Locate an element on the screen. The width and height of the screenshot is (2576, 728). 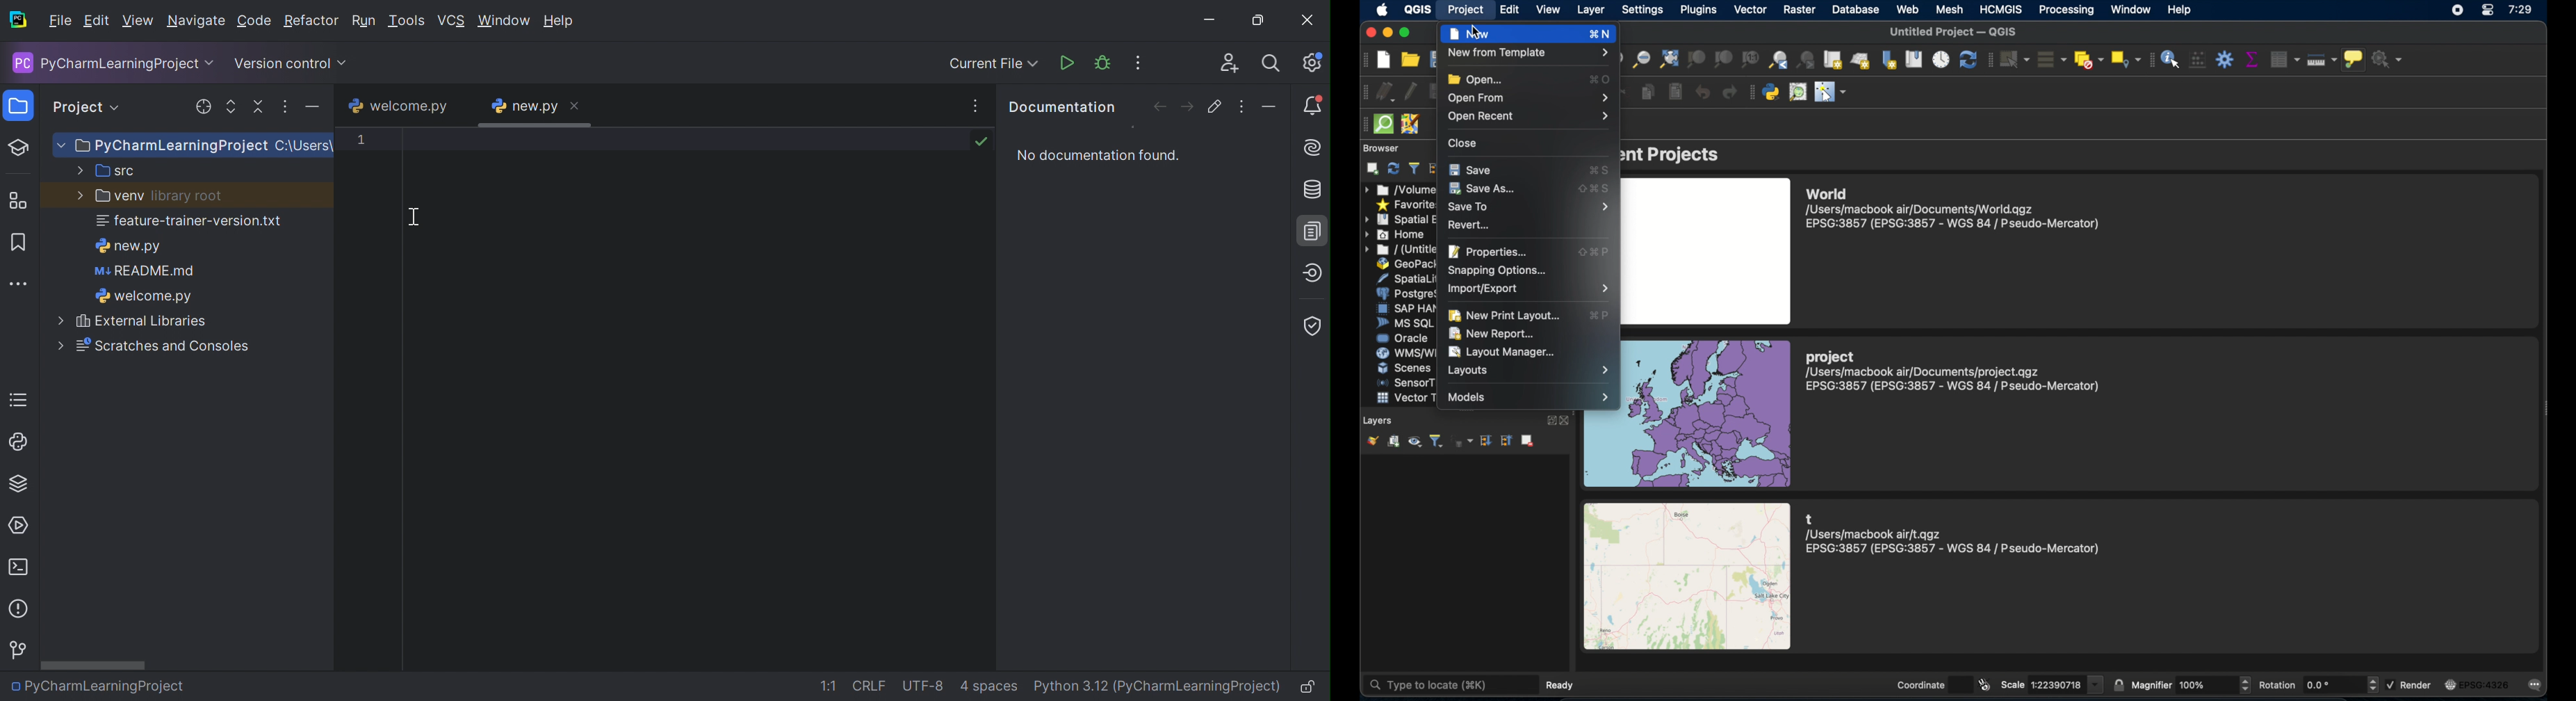
open field calculator is located at coordinates (2197, 60).